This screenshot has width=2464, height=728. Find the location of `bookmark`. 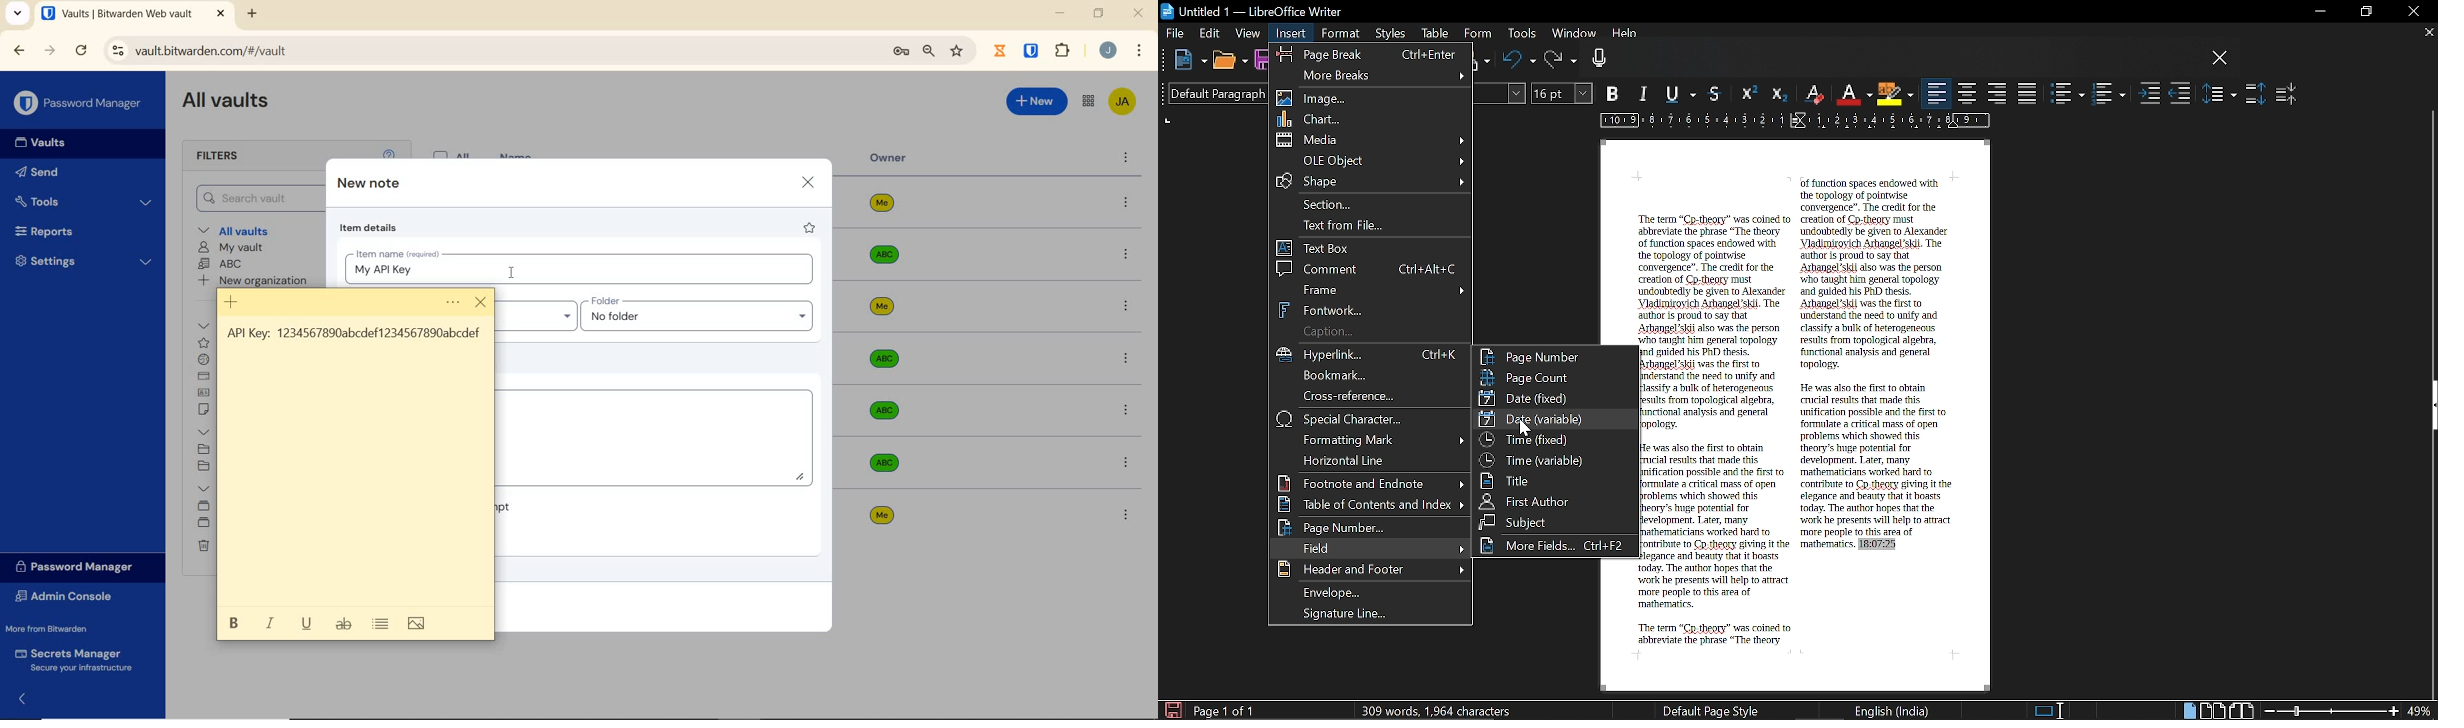

bookmark is located at coordinates (1372, 376).